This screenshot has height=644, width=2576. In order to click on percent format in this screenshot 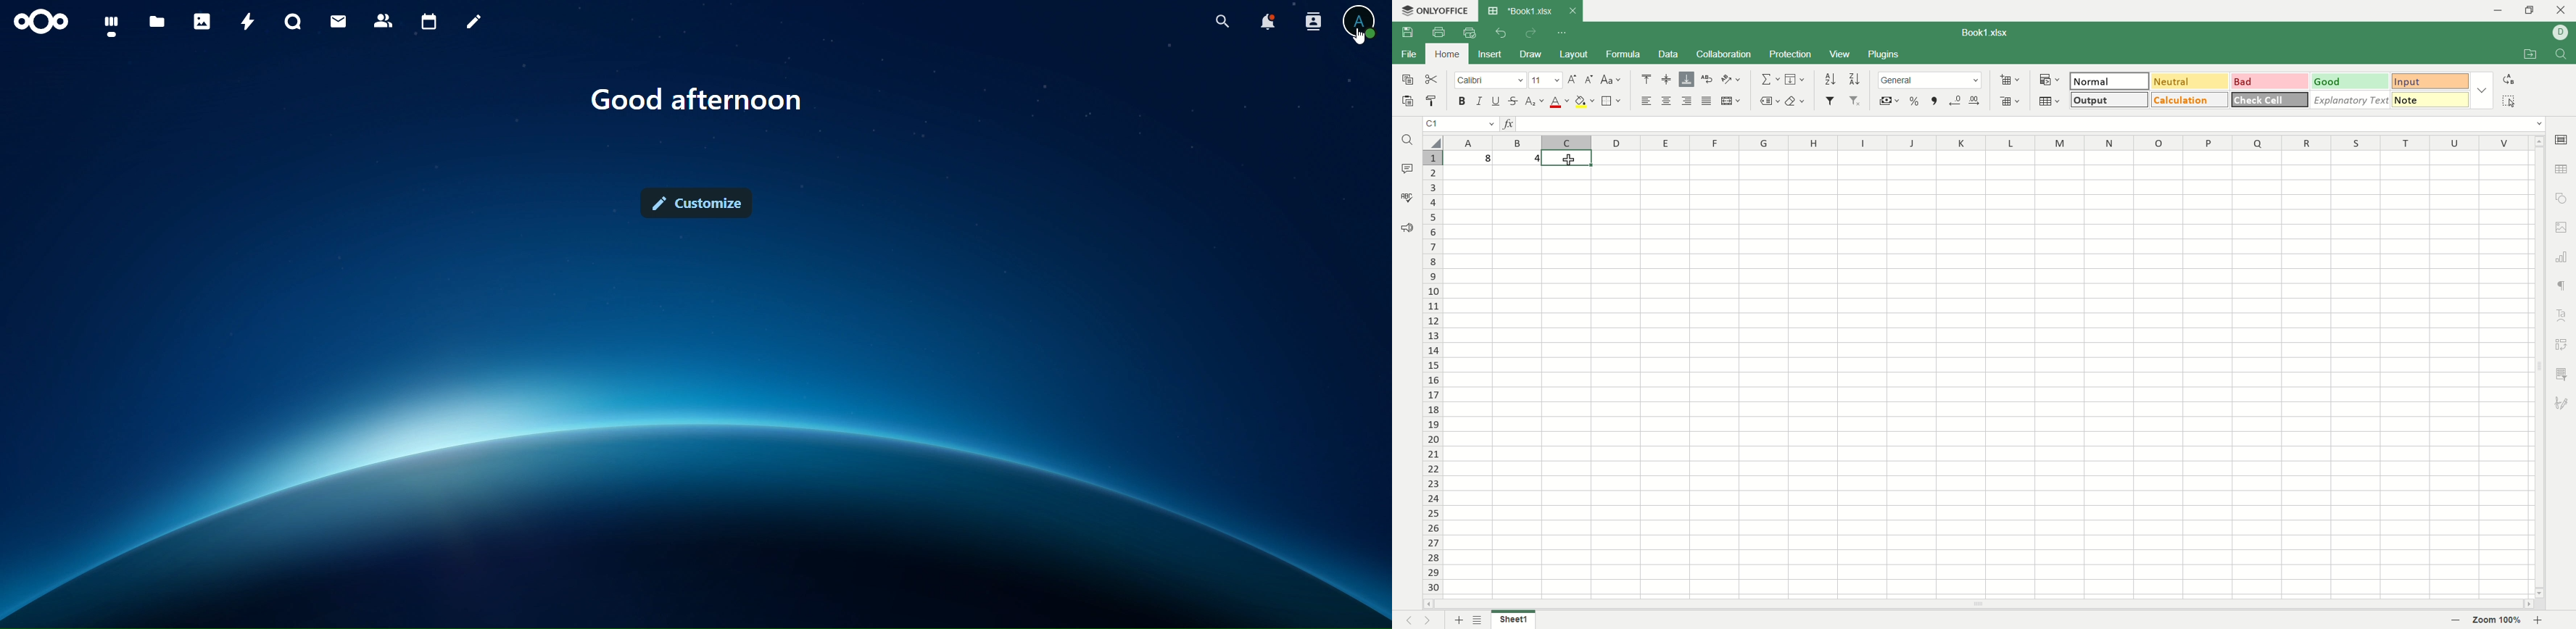, I will do `click(1916, 101)`.